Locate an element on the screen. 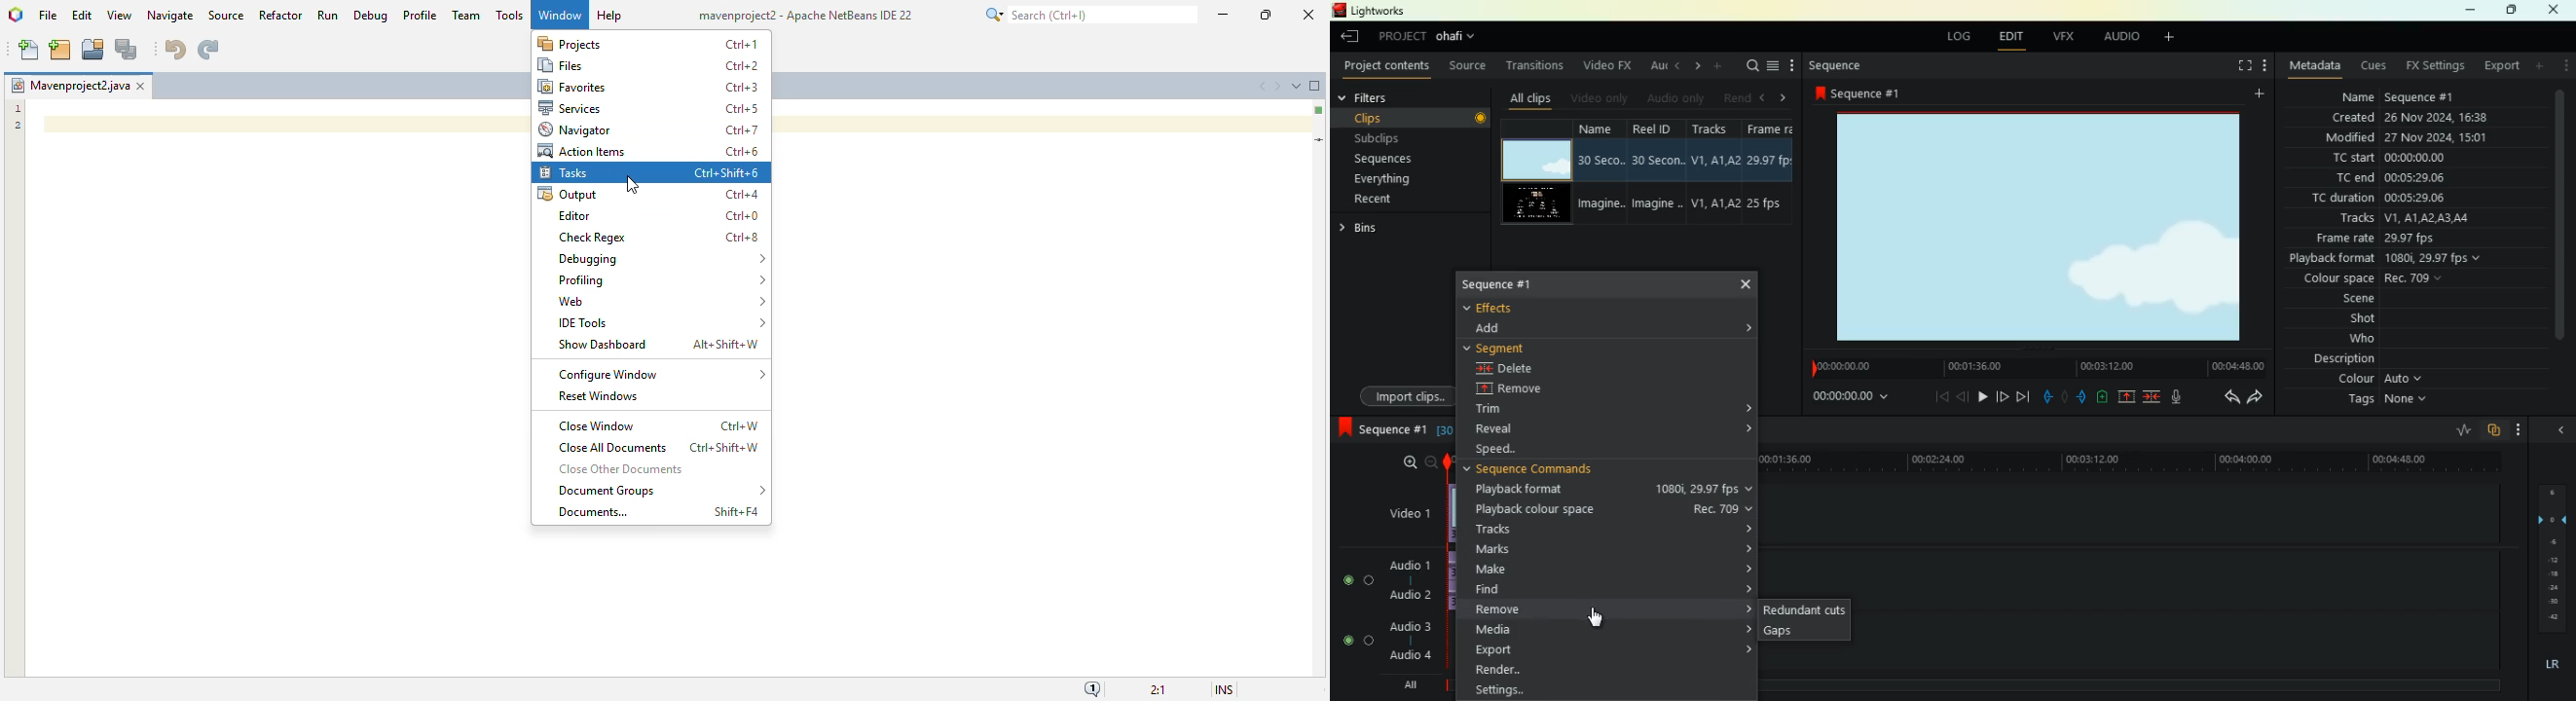 The height and width of the screenshot is (728, 2576). minimize is located at coordinates (2468, 11).